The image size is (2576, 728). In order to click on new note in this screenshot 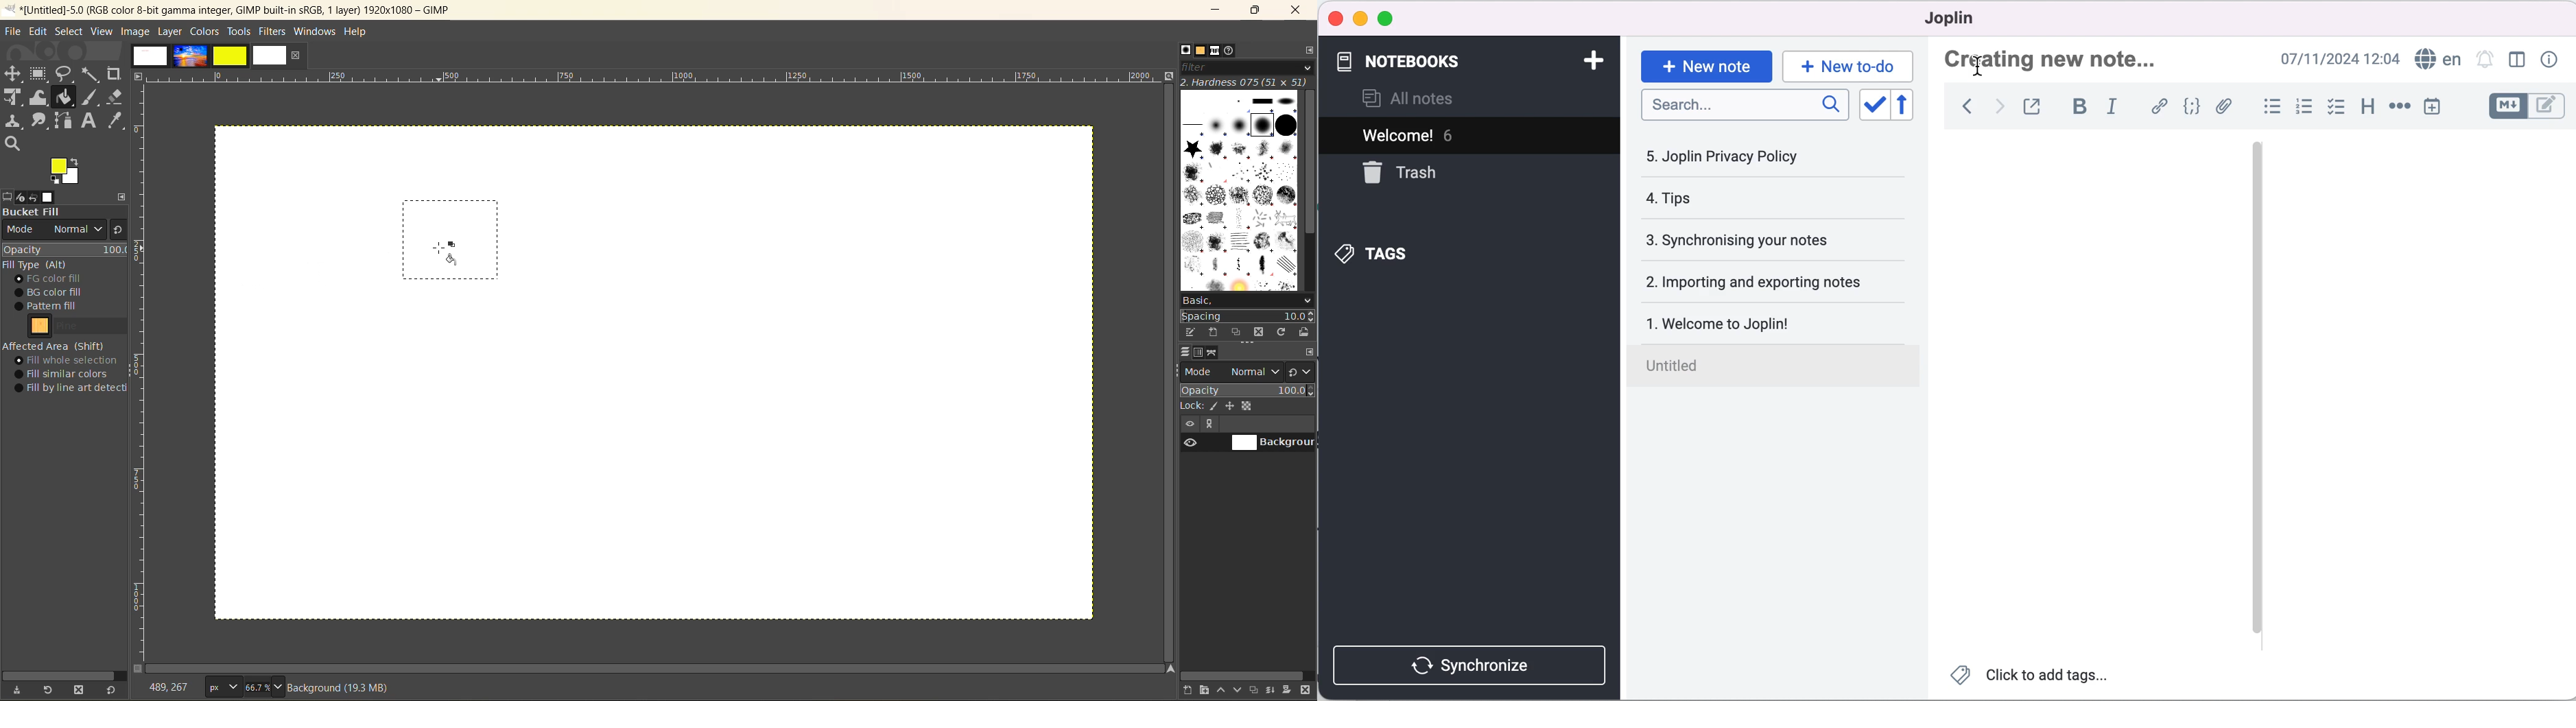, I will do `click(1705, 65)`.